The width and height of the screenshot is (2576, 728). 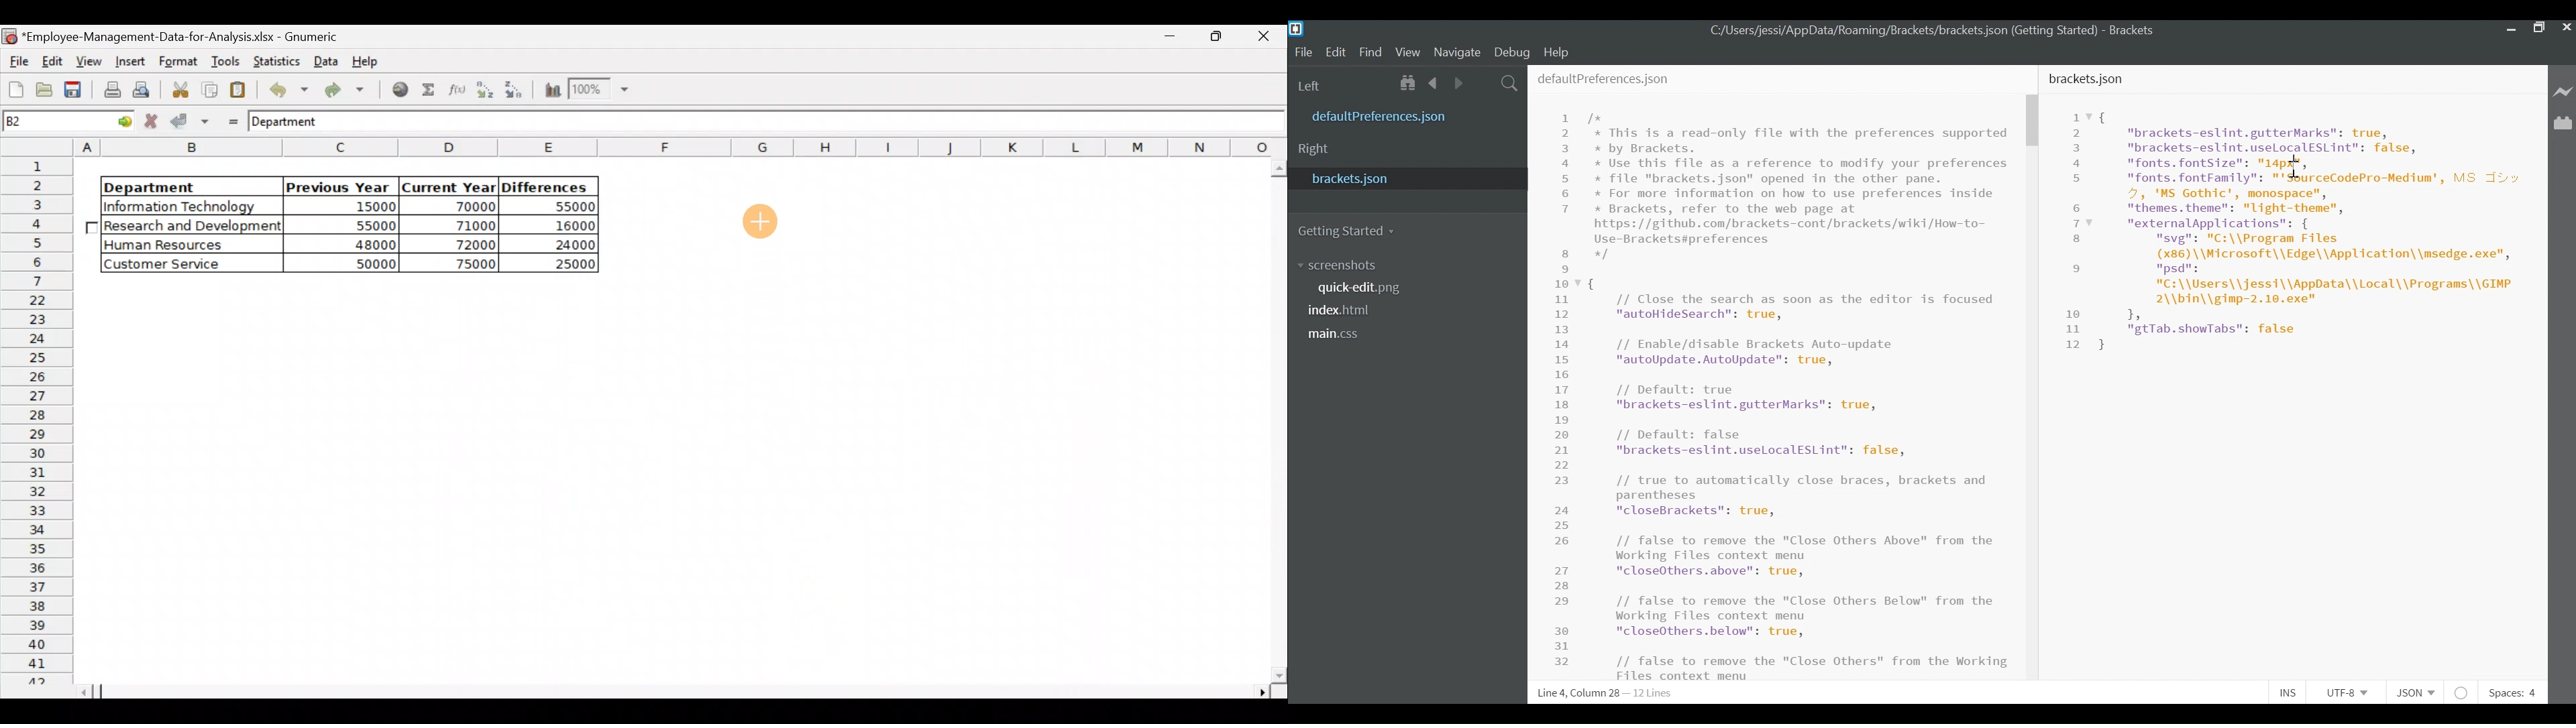 What do you see at coordinates (16, 89) in the screenshot?
I see `Create a new workbook` at bounding box center [16, 89].